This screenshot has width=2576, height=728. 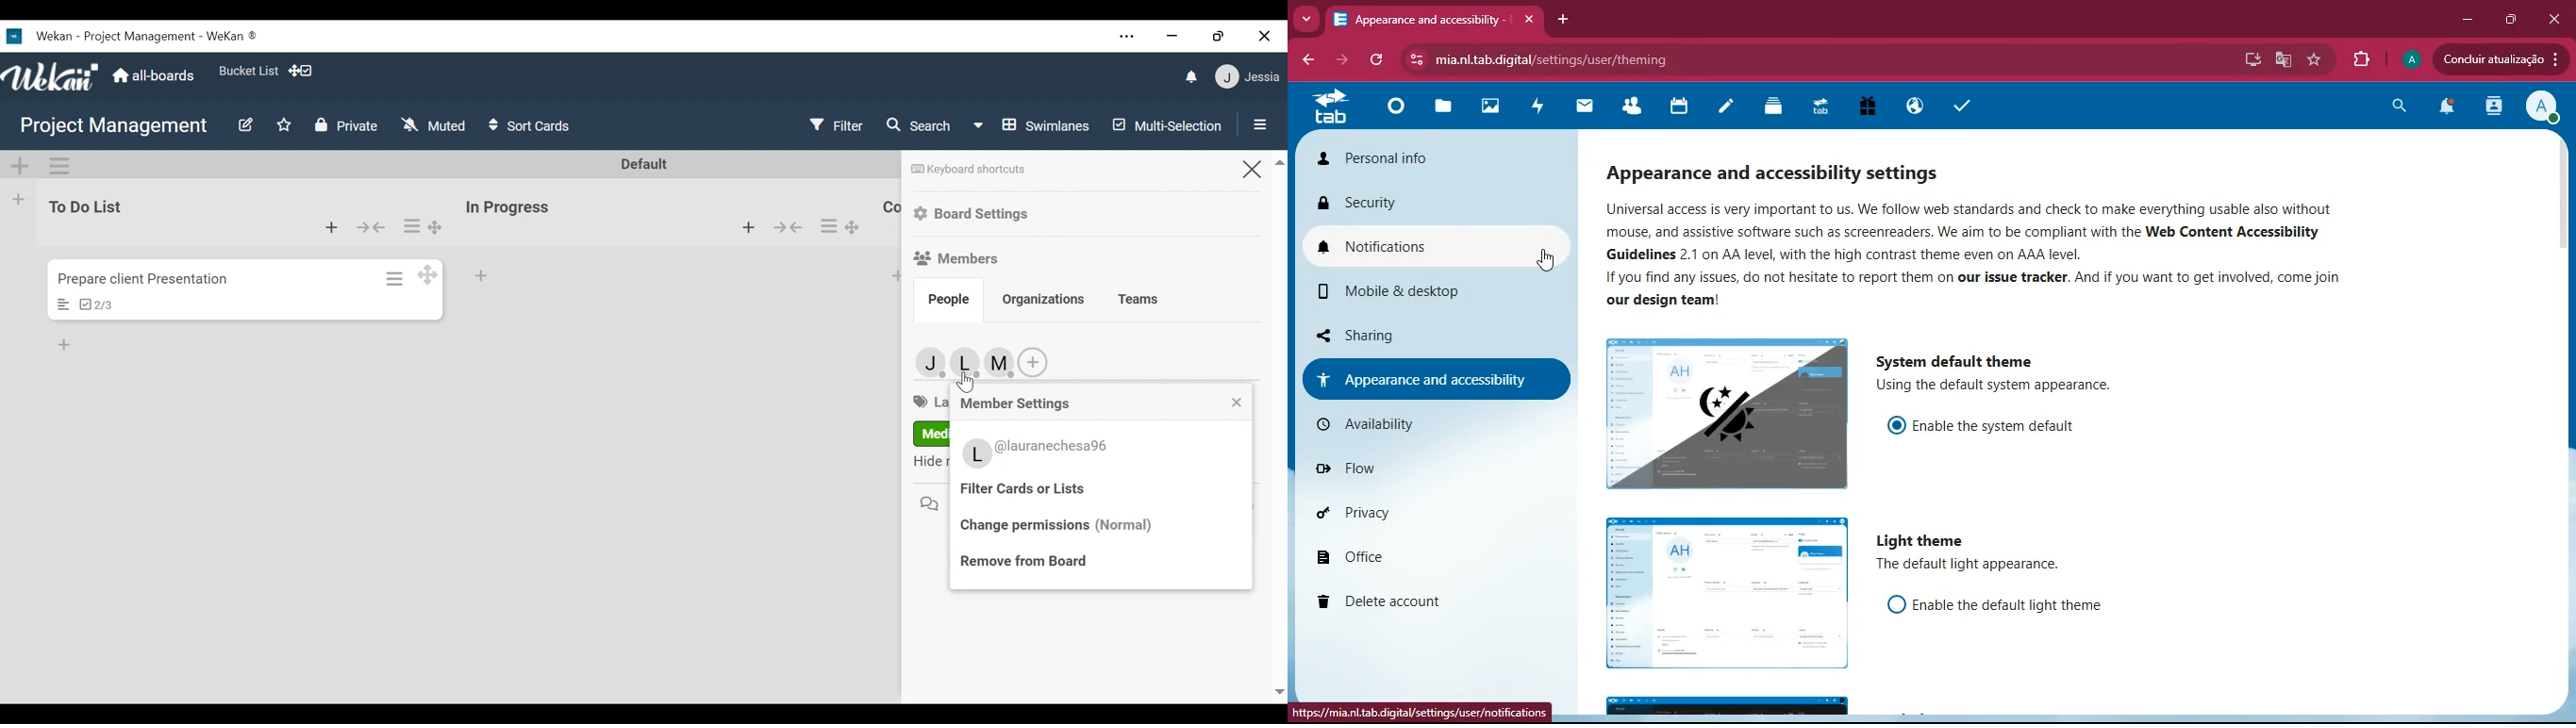 I want to click on Card actions, so click(x=828, y=226).